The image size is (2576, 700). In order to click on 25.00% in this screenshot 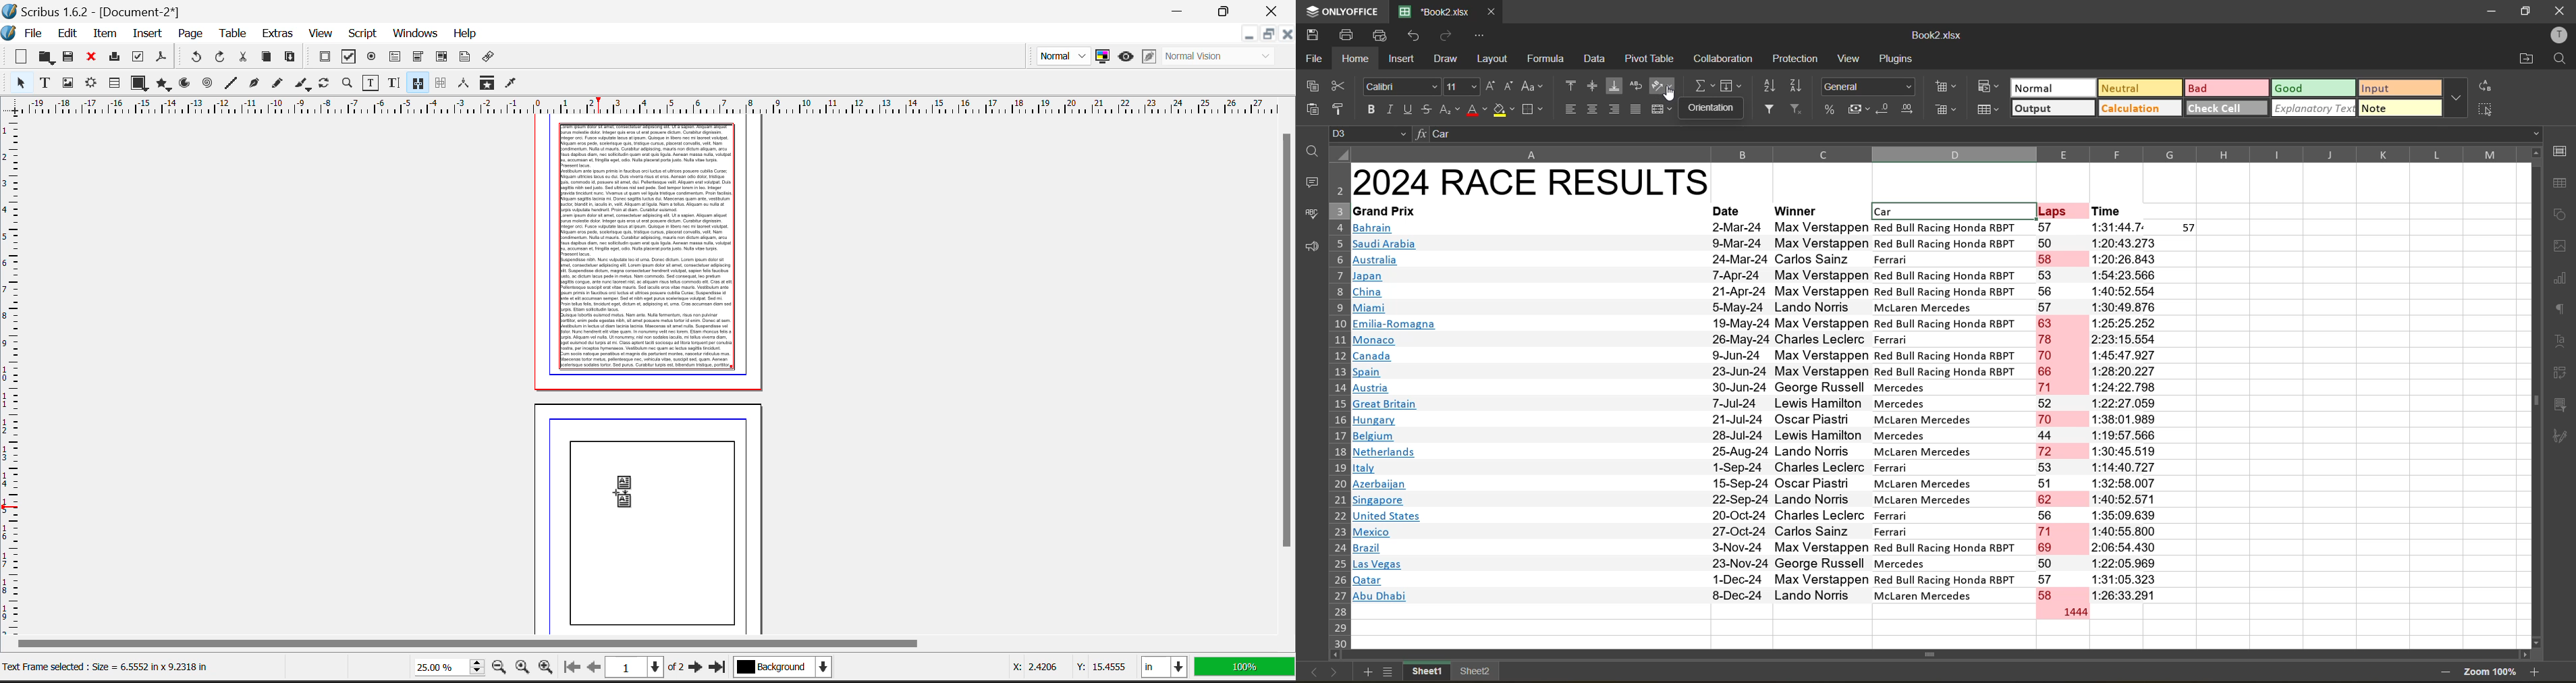, I will do `click(446, 666)`.